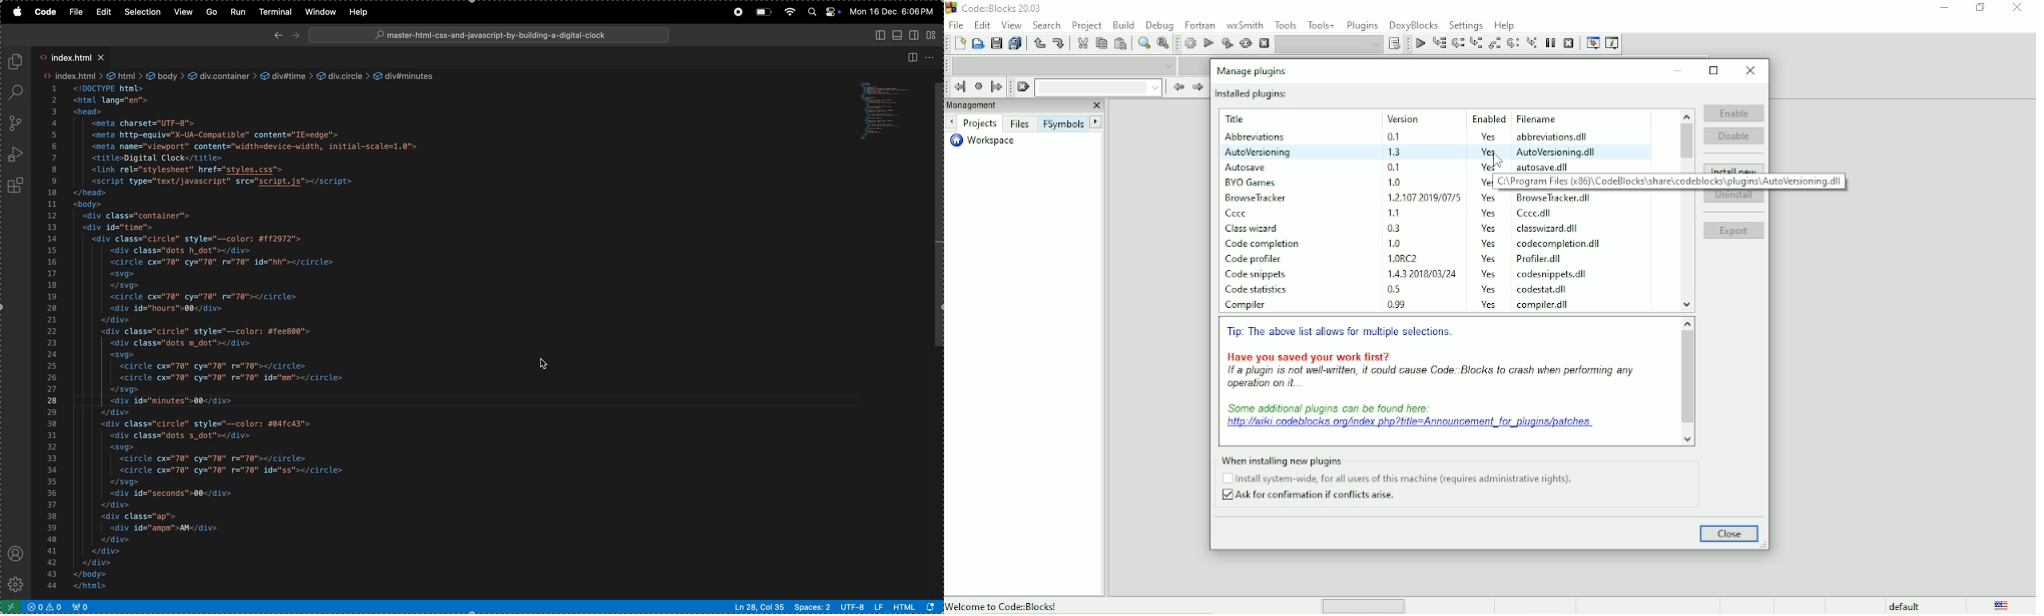 This screenshot has height=616, width=2044. I want to click on Plugins, so click(1362, 23).